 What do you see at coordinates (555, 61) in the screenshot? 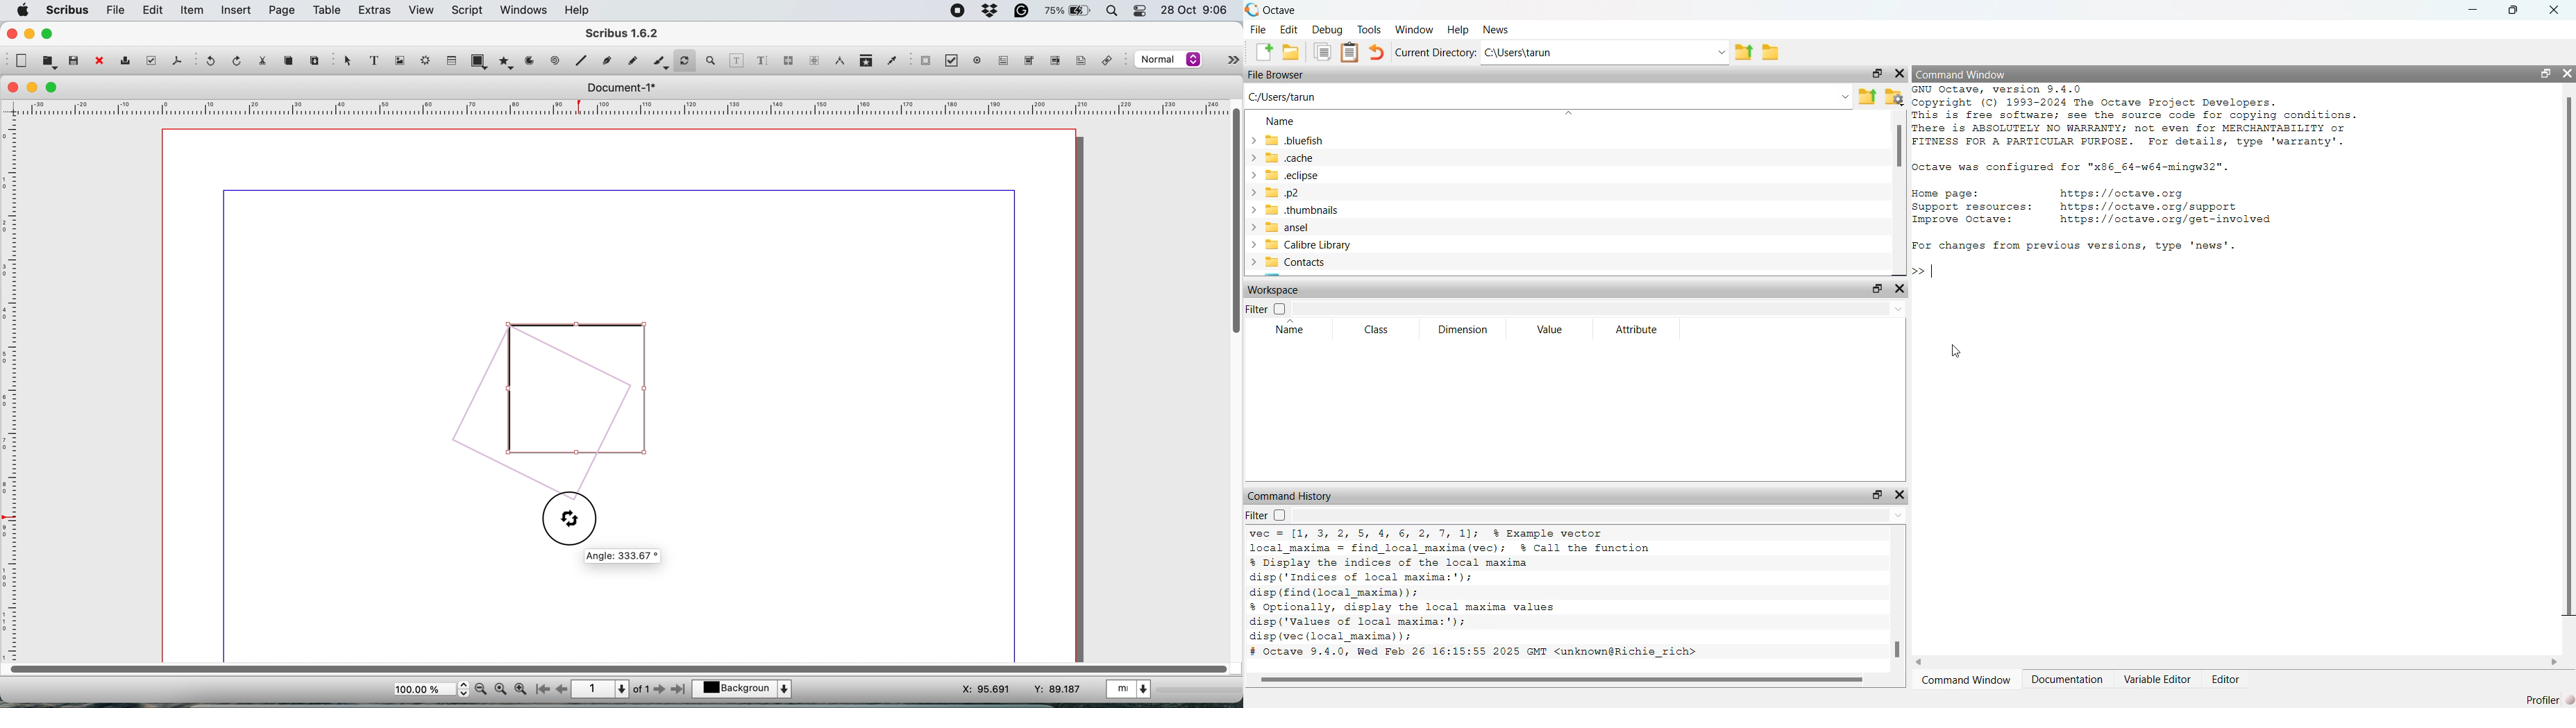
I see `line` at bounding box center [555, 61].